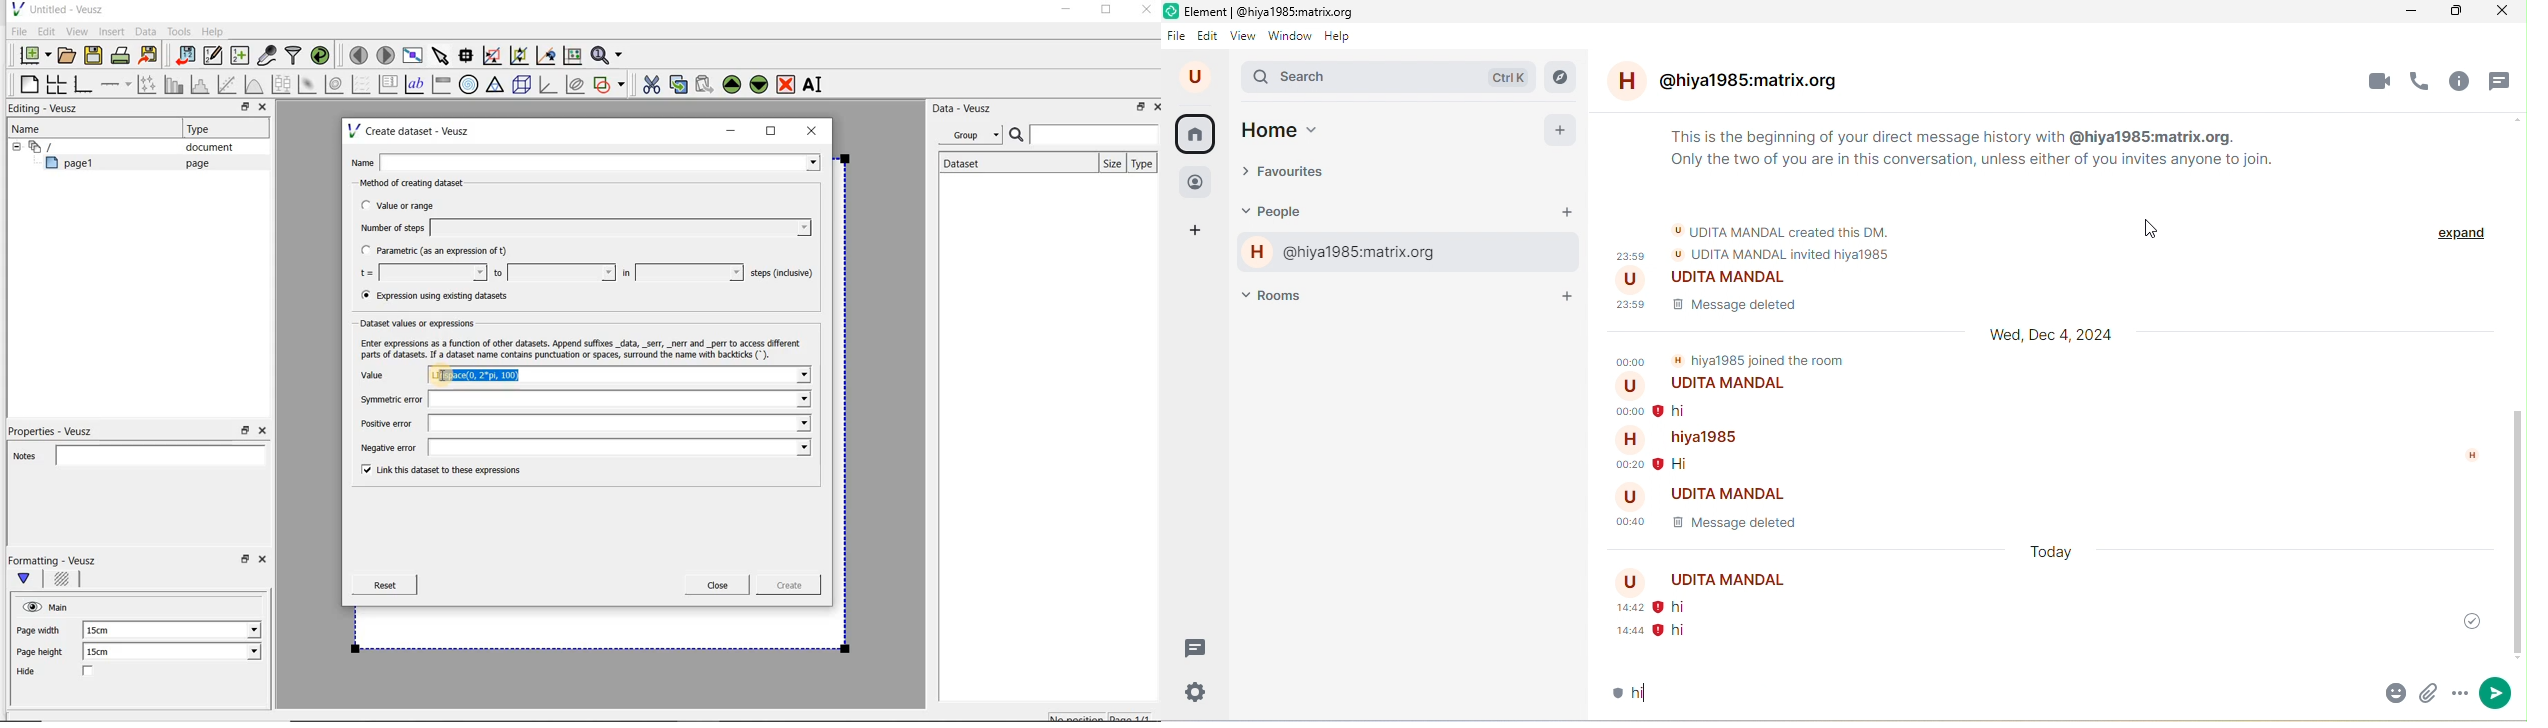  What do you see at coordinates (1626, 253) in the screenshot?
I see `23.59` at bounding box center [1626, 253].